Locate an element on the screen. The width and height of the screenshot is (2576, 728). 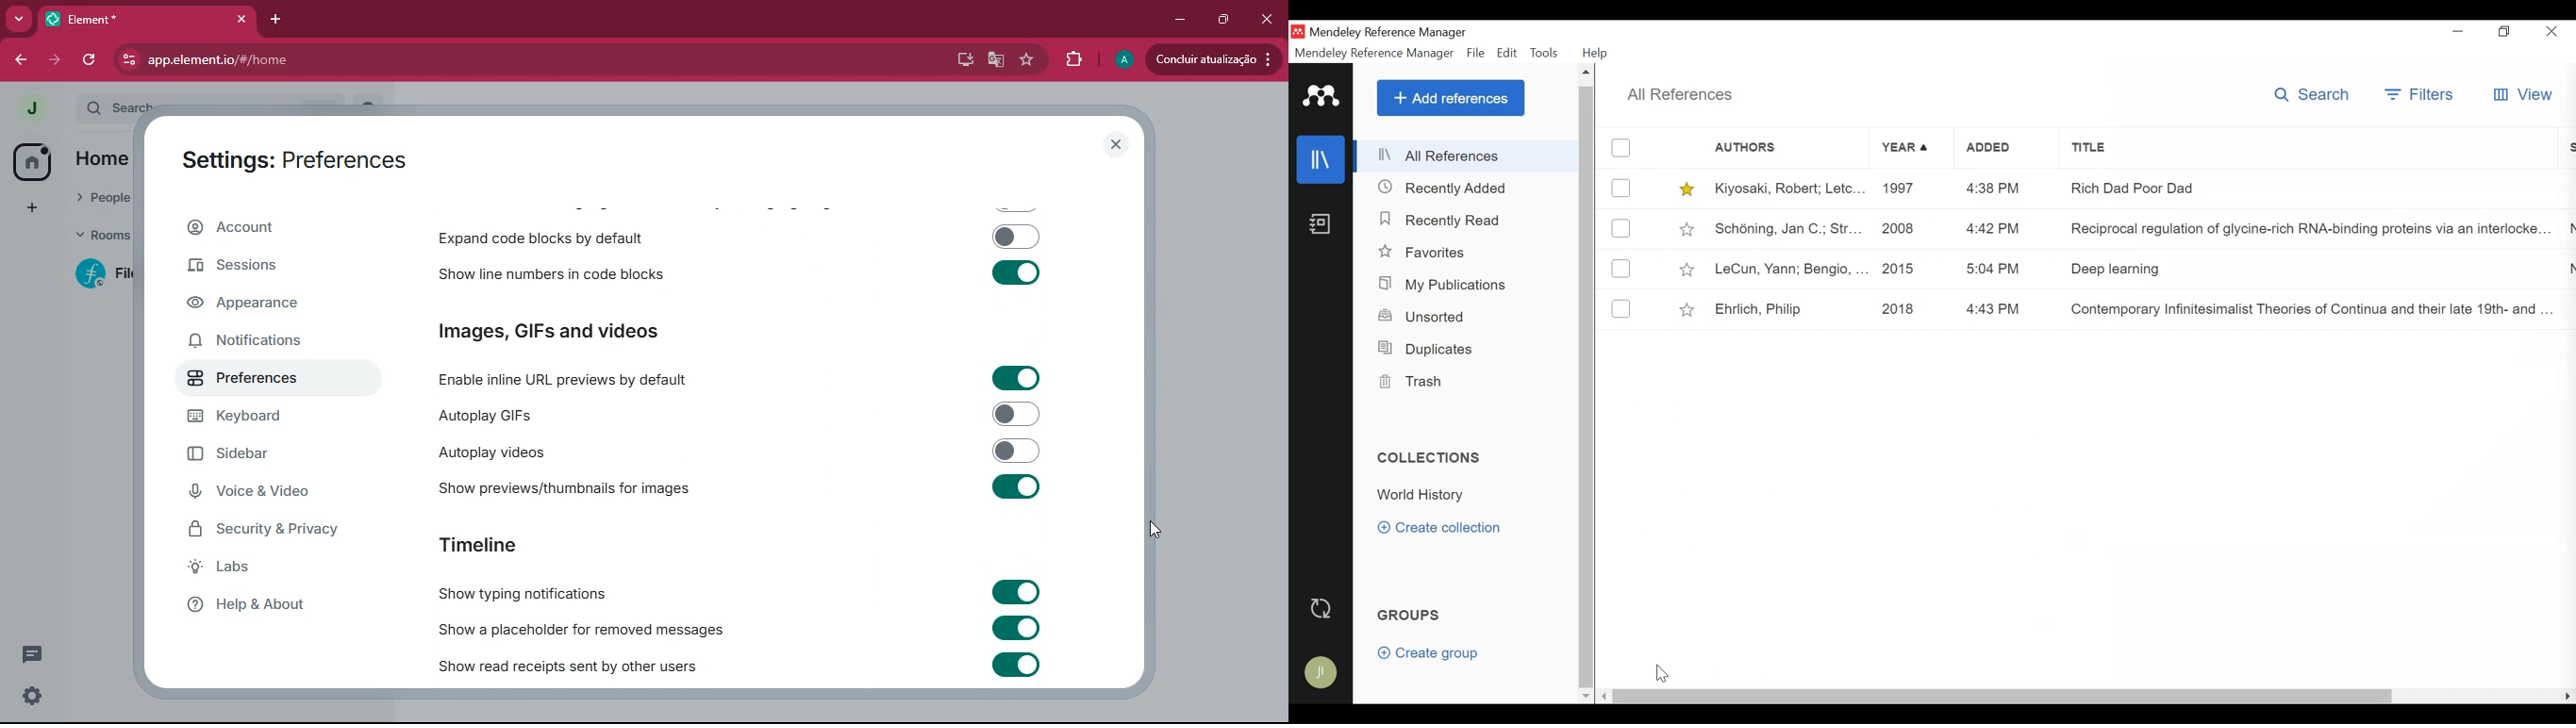
tab is located at coordinates (126, 20).